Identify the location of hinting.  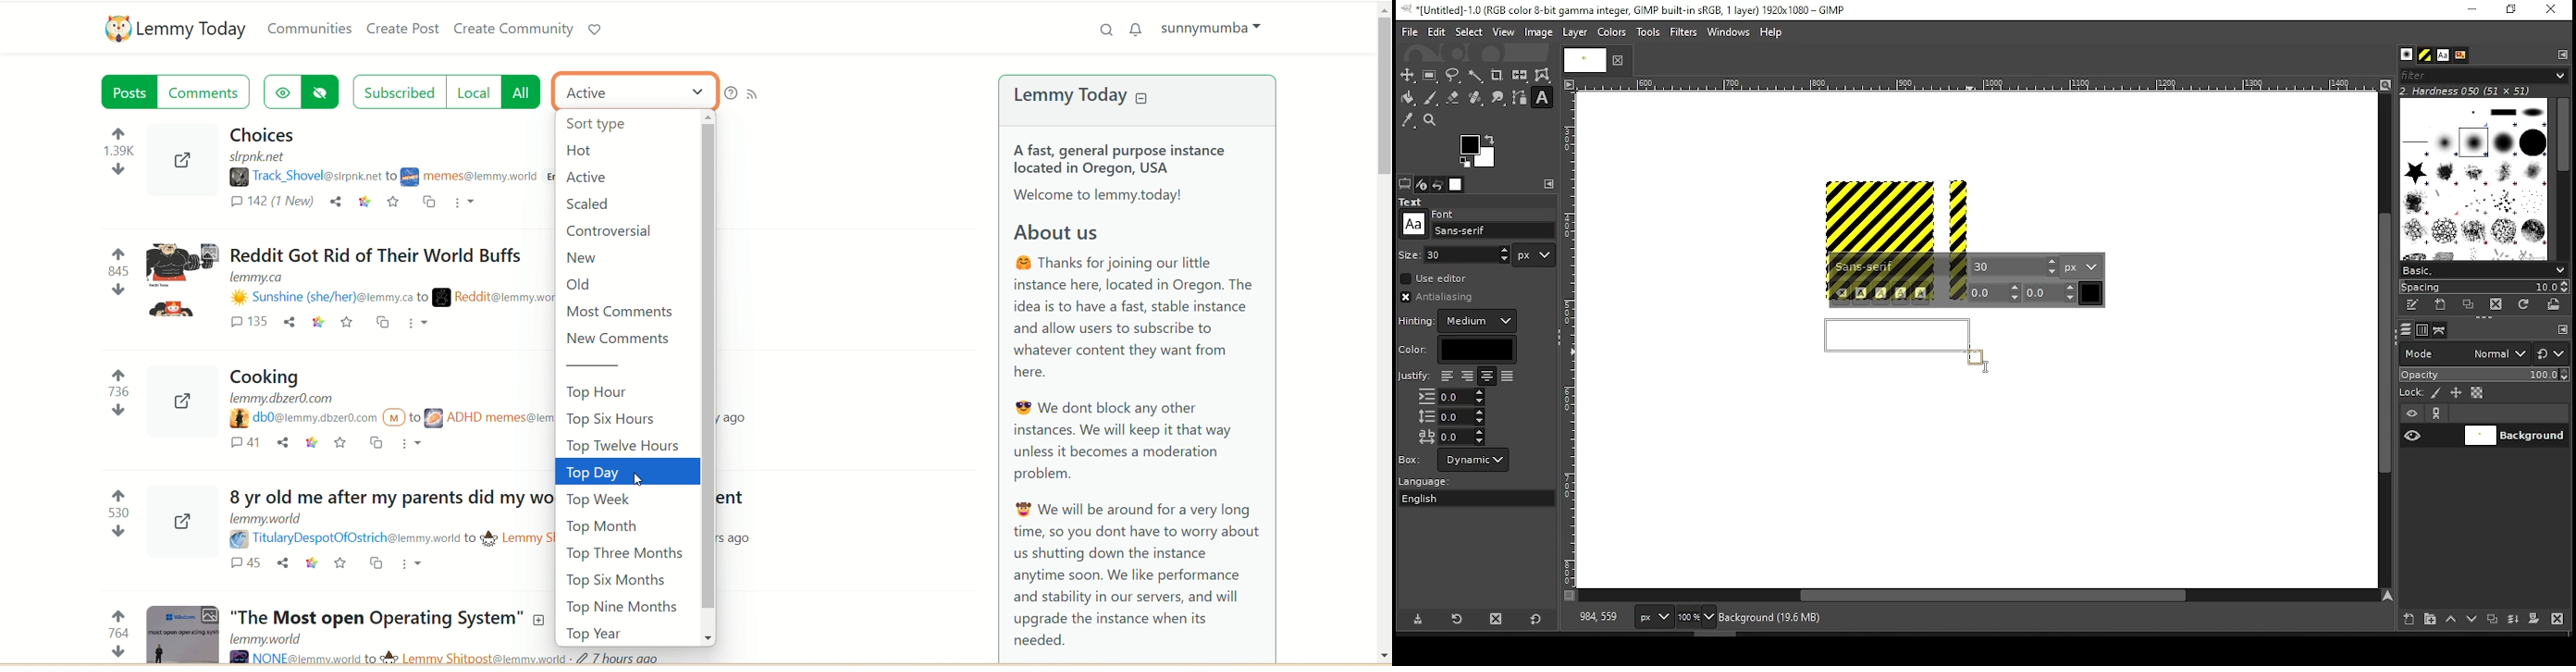
(1460, 321).